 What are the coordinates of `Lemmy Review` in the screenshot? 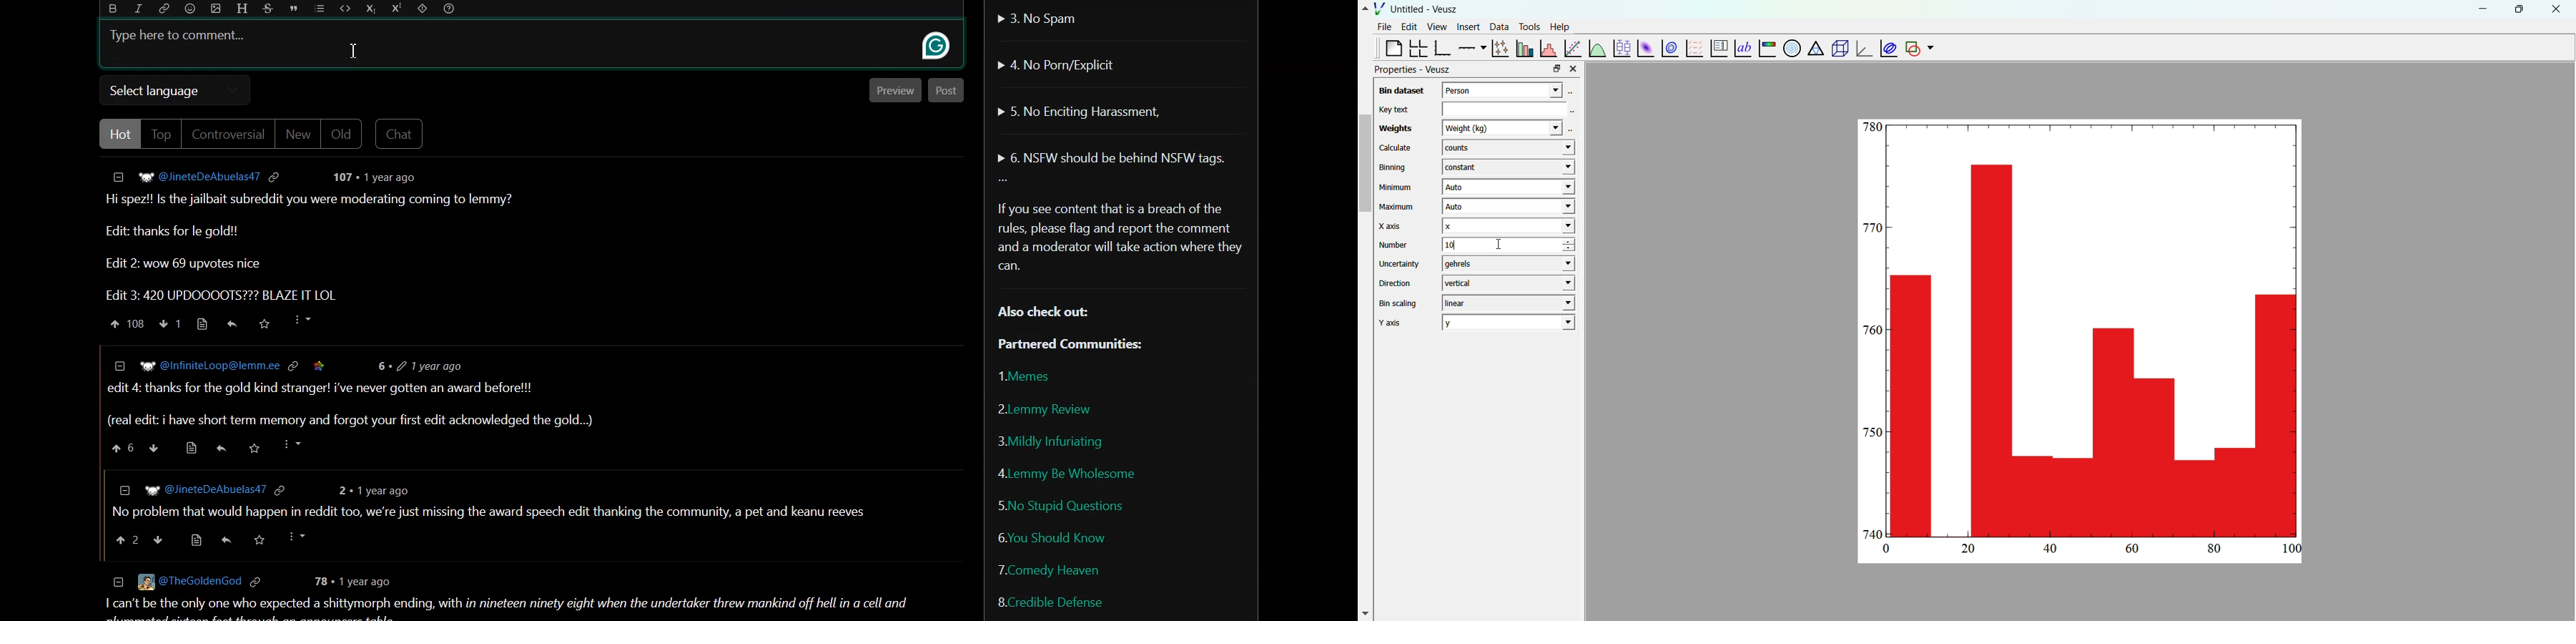 It's located at (1044, 408).